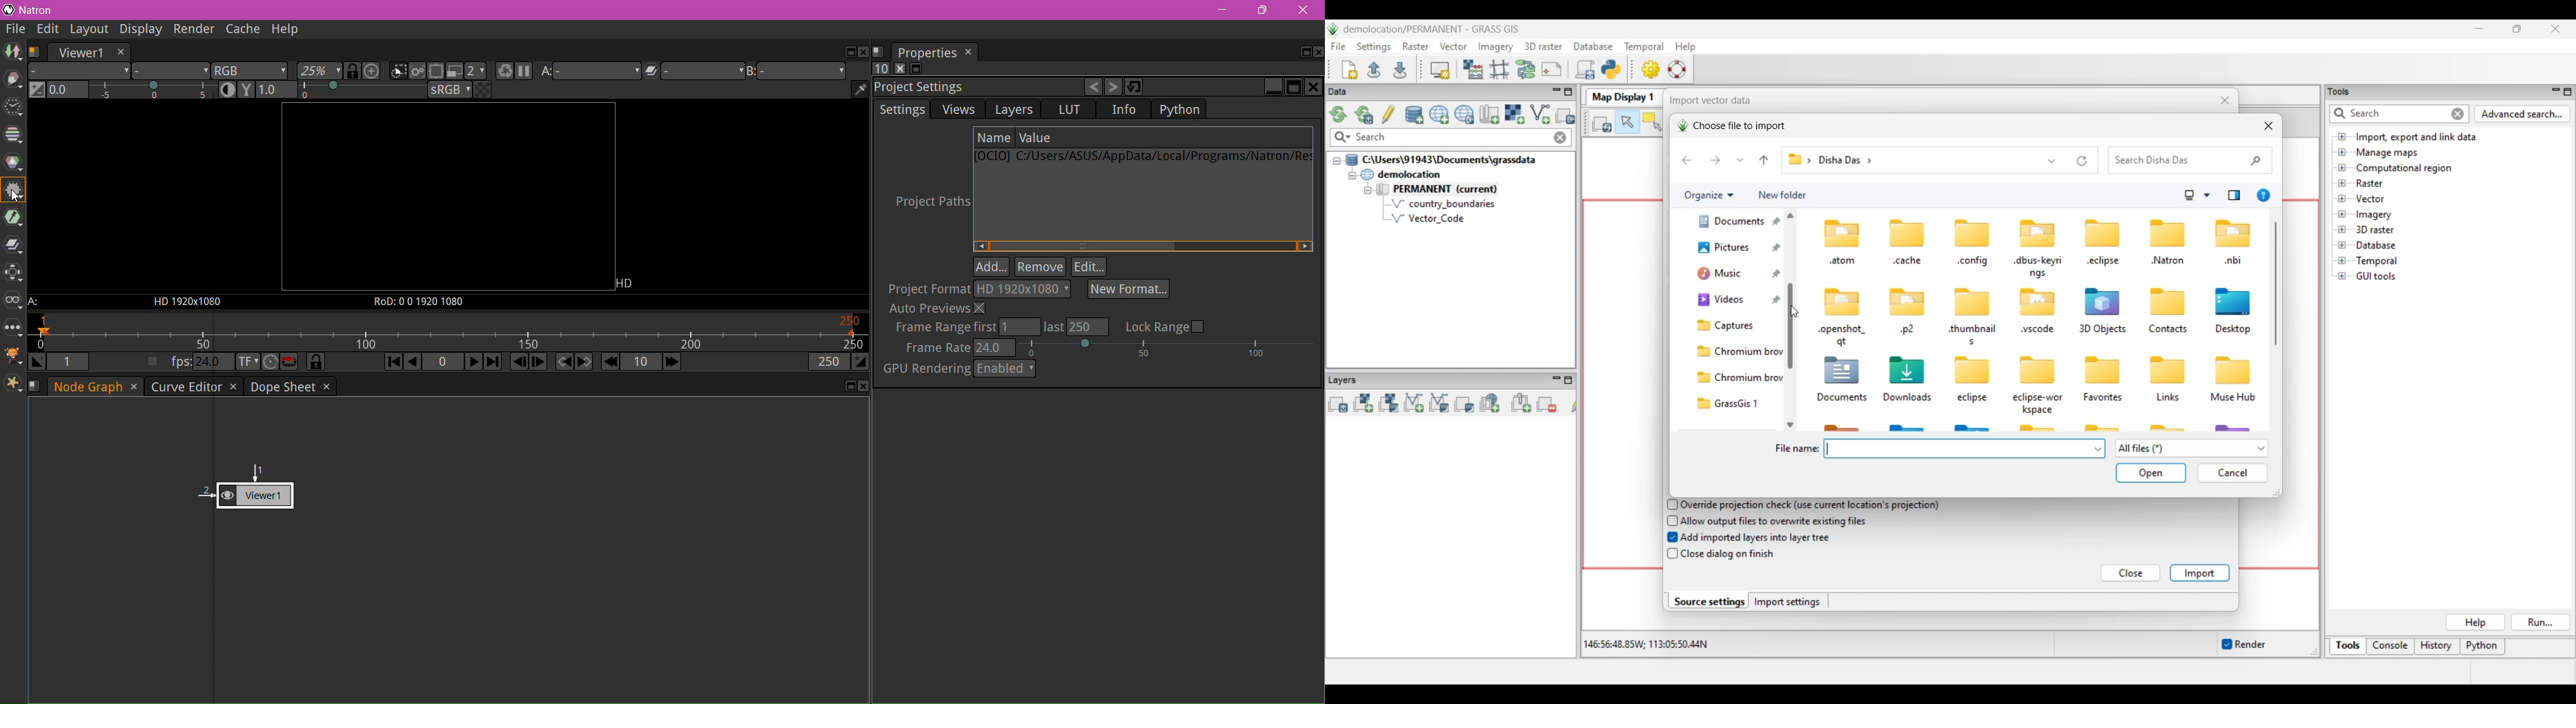 The height and width of the screenshot is (728, 2576). What do you see at coordinates (898, 69) in the screenshot?
I see `Clears all the panels in the properties bin pane` at bounding box center [898, 69].